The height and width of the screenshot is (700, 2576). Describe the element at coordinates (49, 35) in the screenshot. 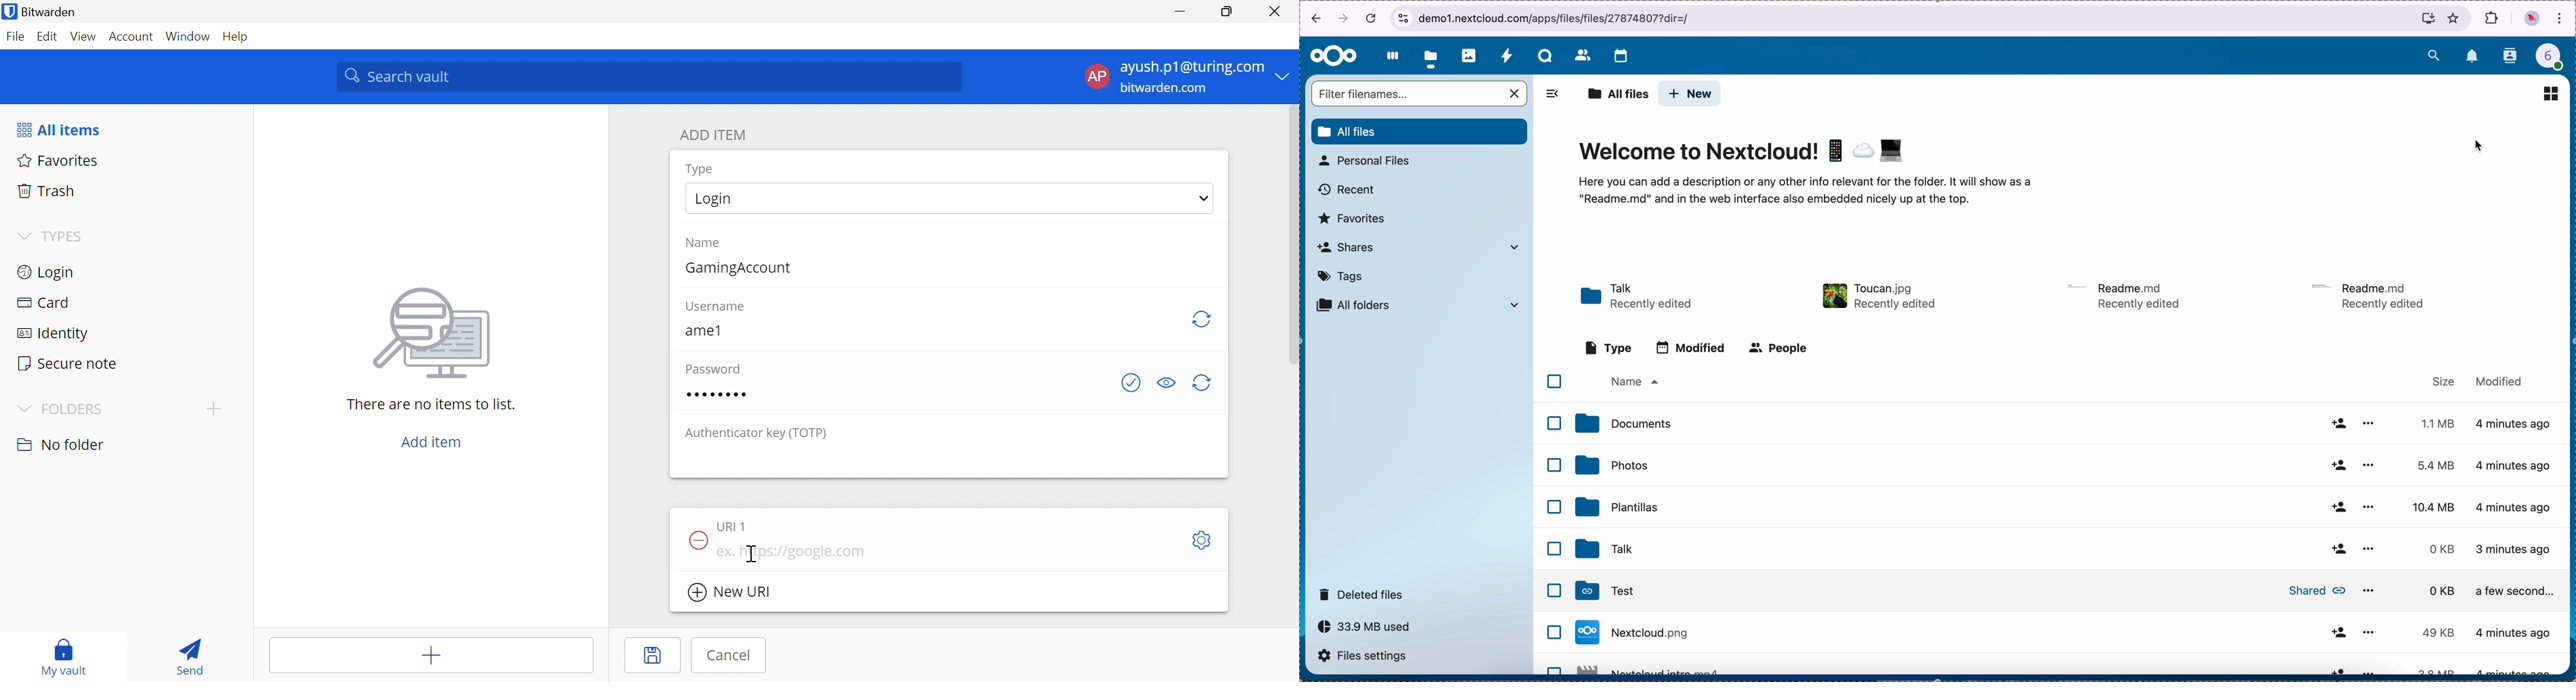

I see `Edit` at that location.